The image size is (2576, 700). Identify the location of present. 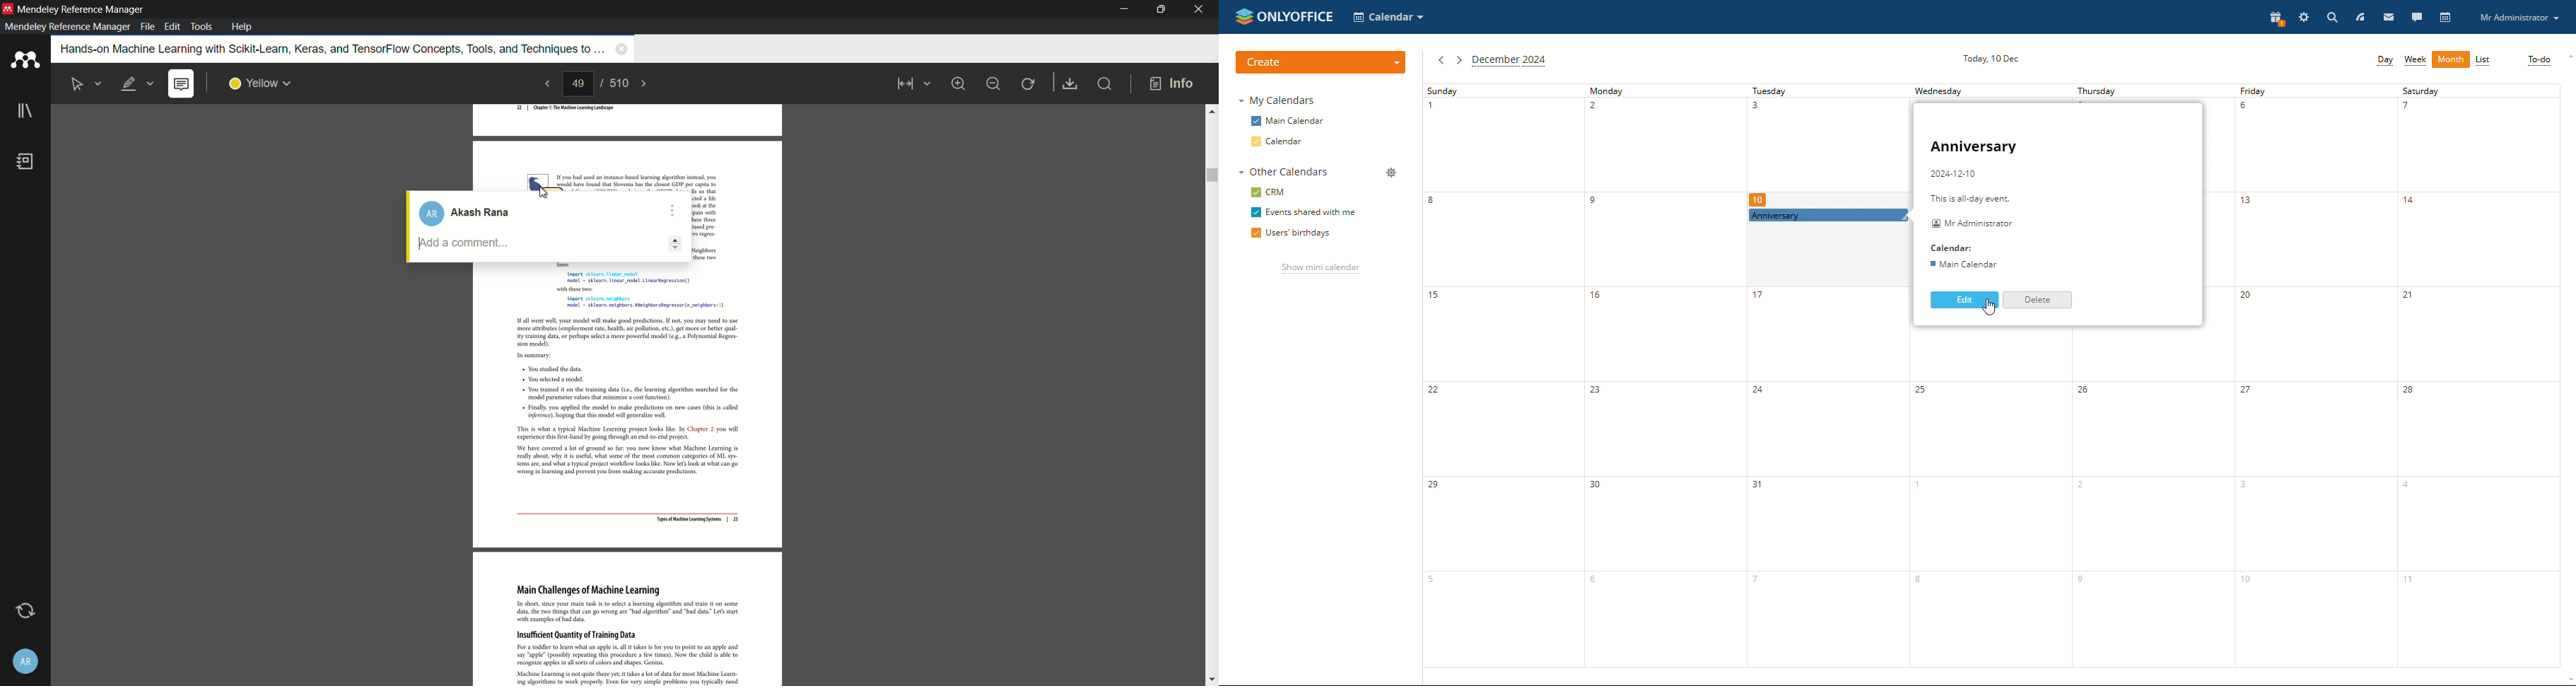
(2274, 19).